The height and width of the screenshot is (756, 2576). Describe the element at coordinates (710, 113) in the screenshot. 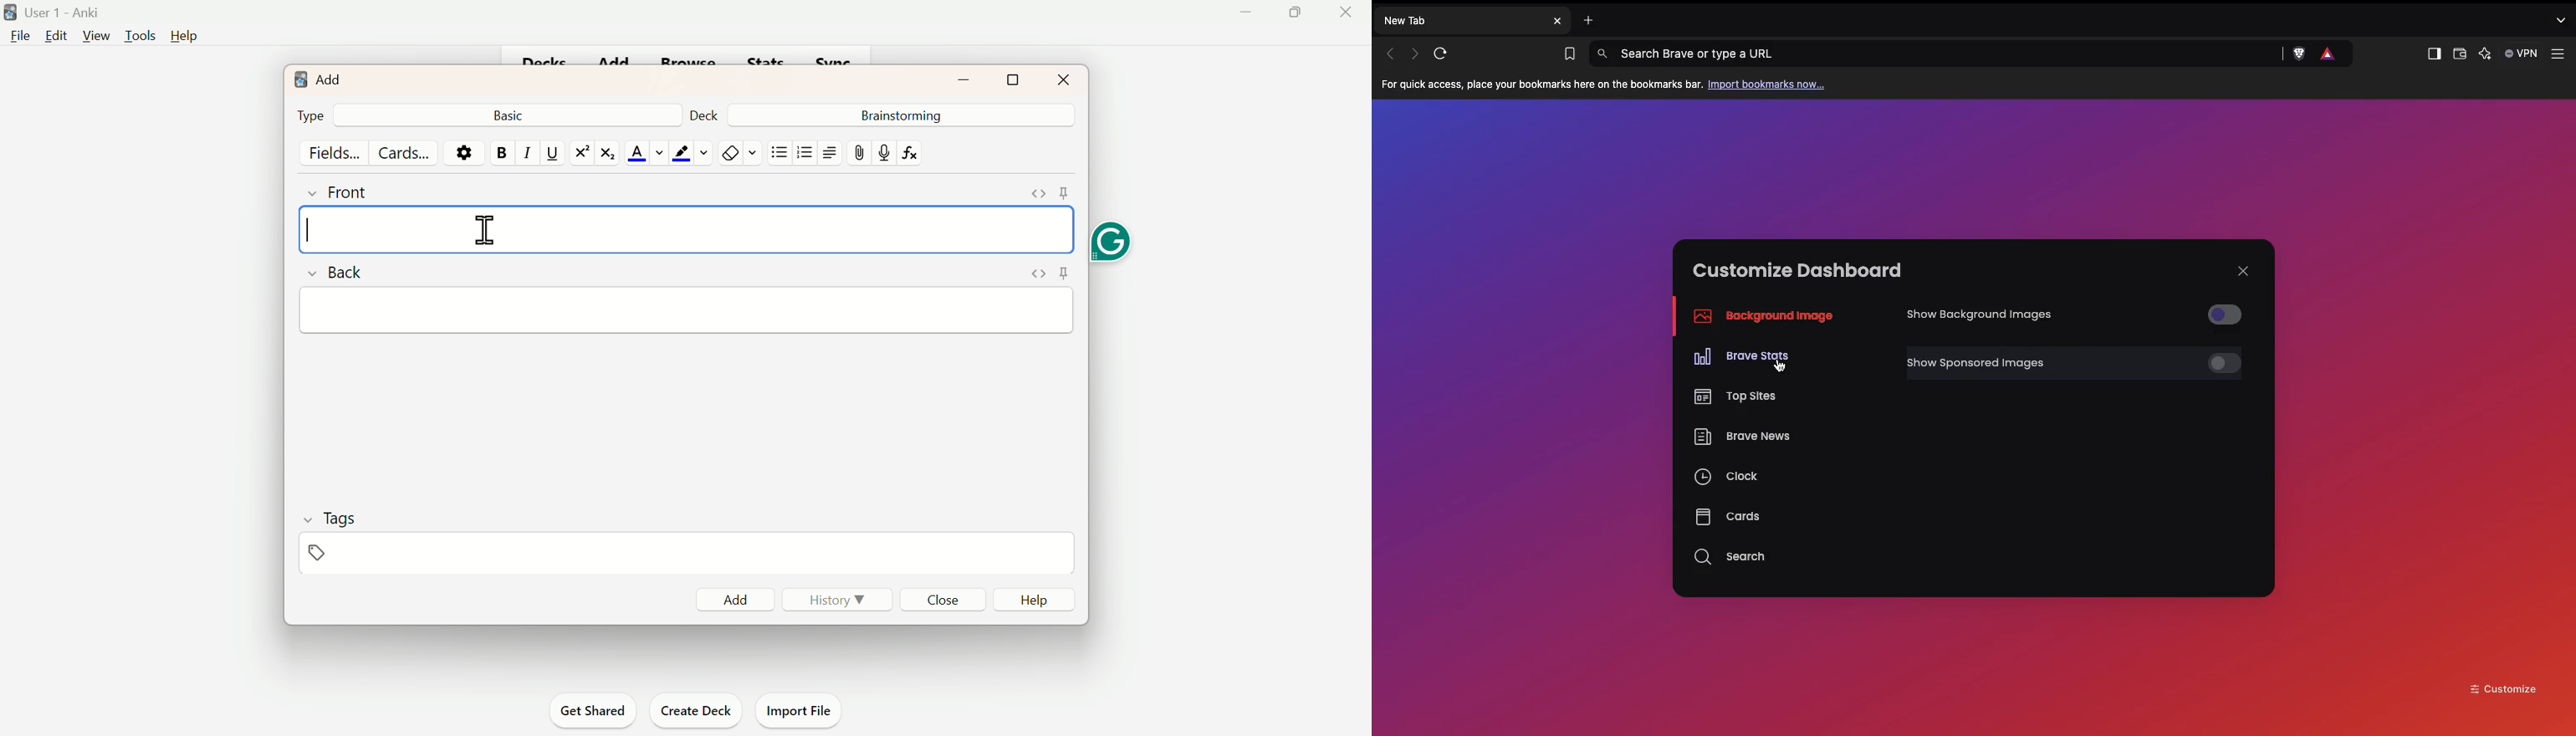

I see `Deck` at that location.